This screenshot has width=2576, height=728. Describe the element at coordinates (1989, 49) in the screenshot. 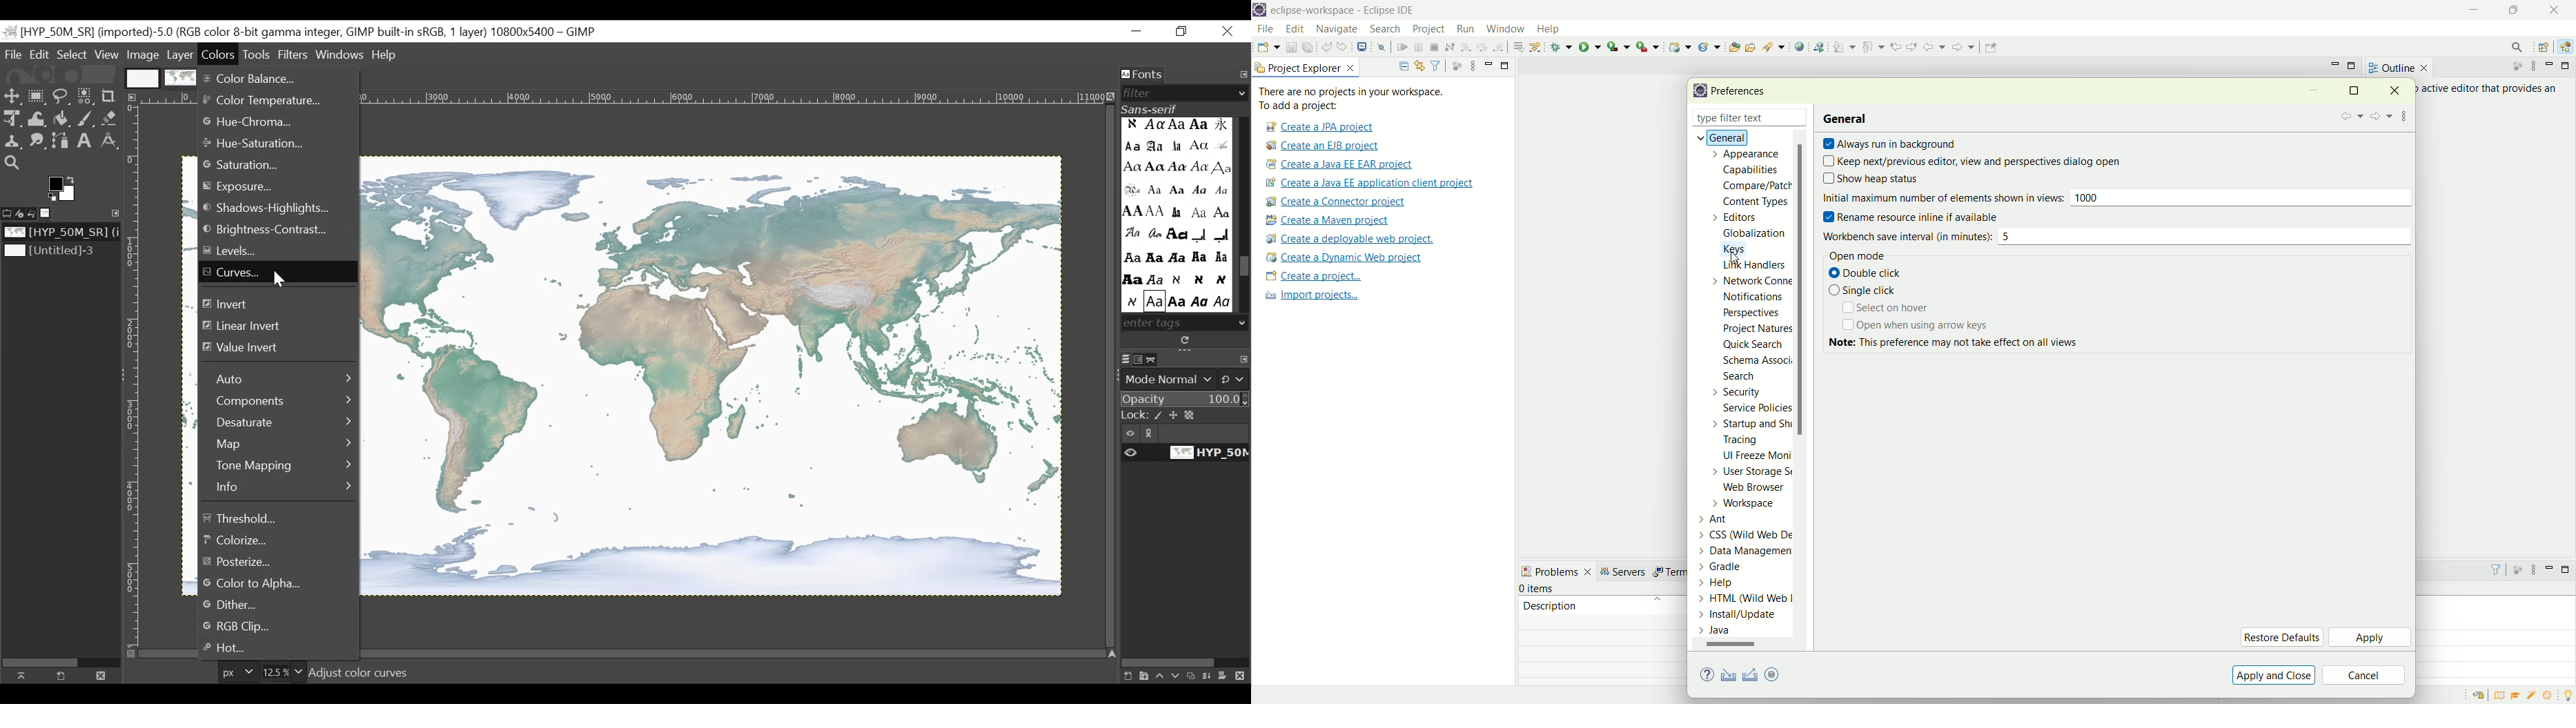

I see `Pin editor` at that location.